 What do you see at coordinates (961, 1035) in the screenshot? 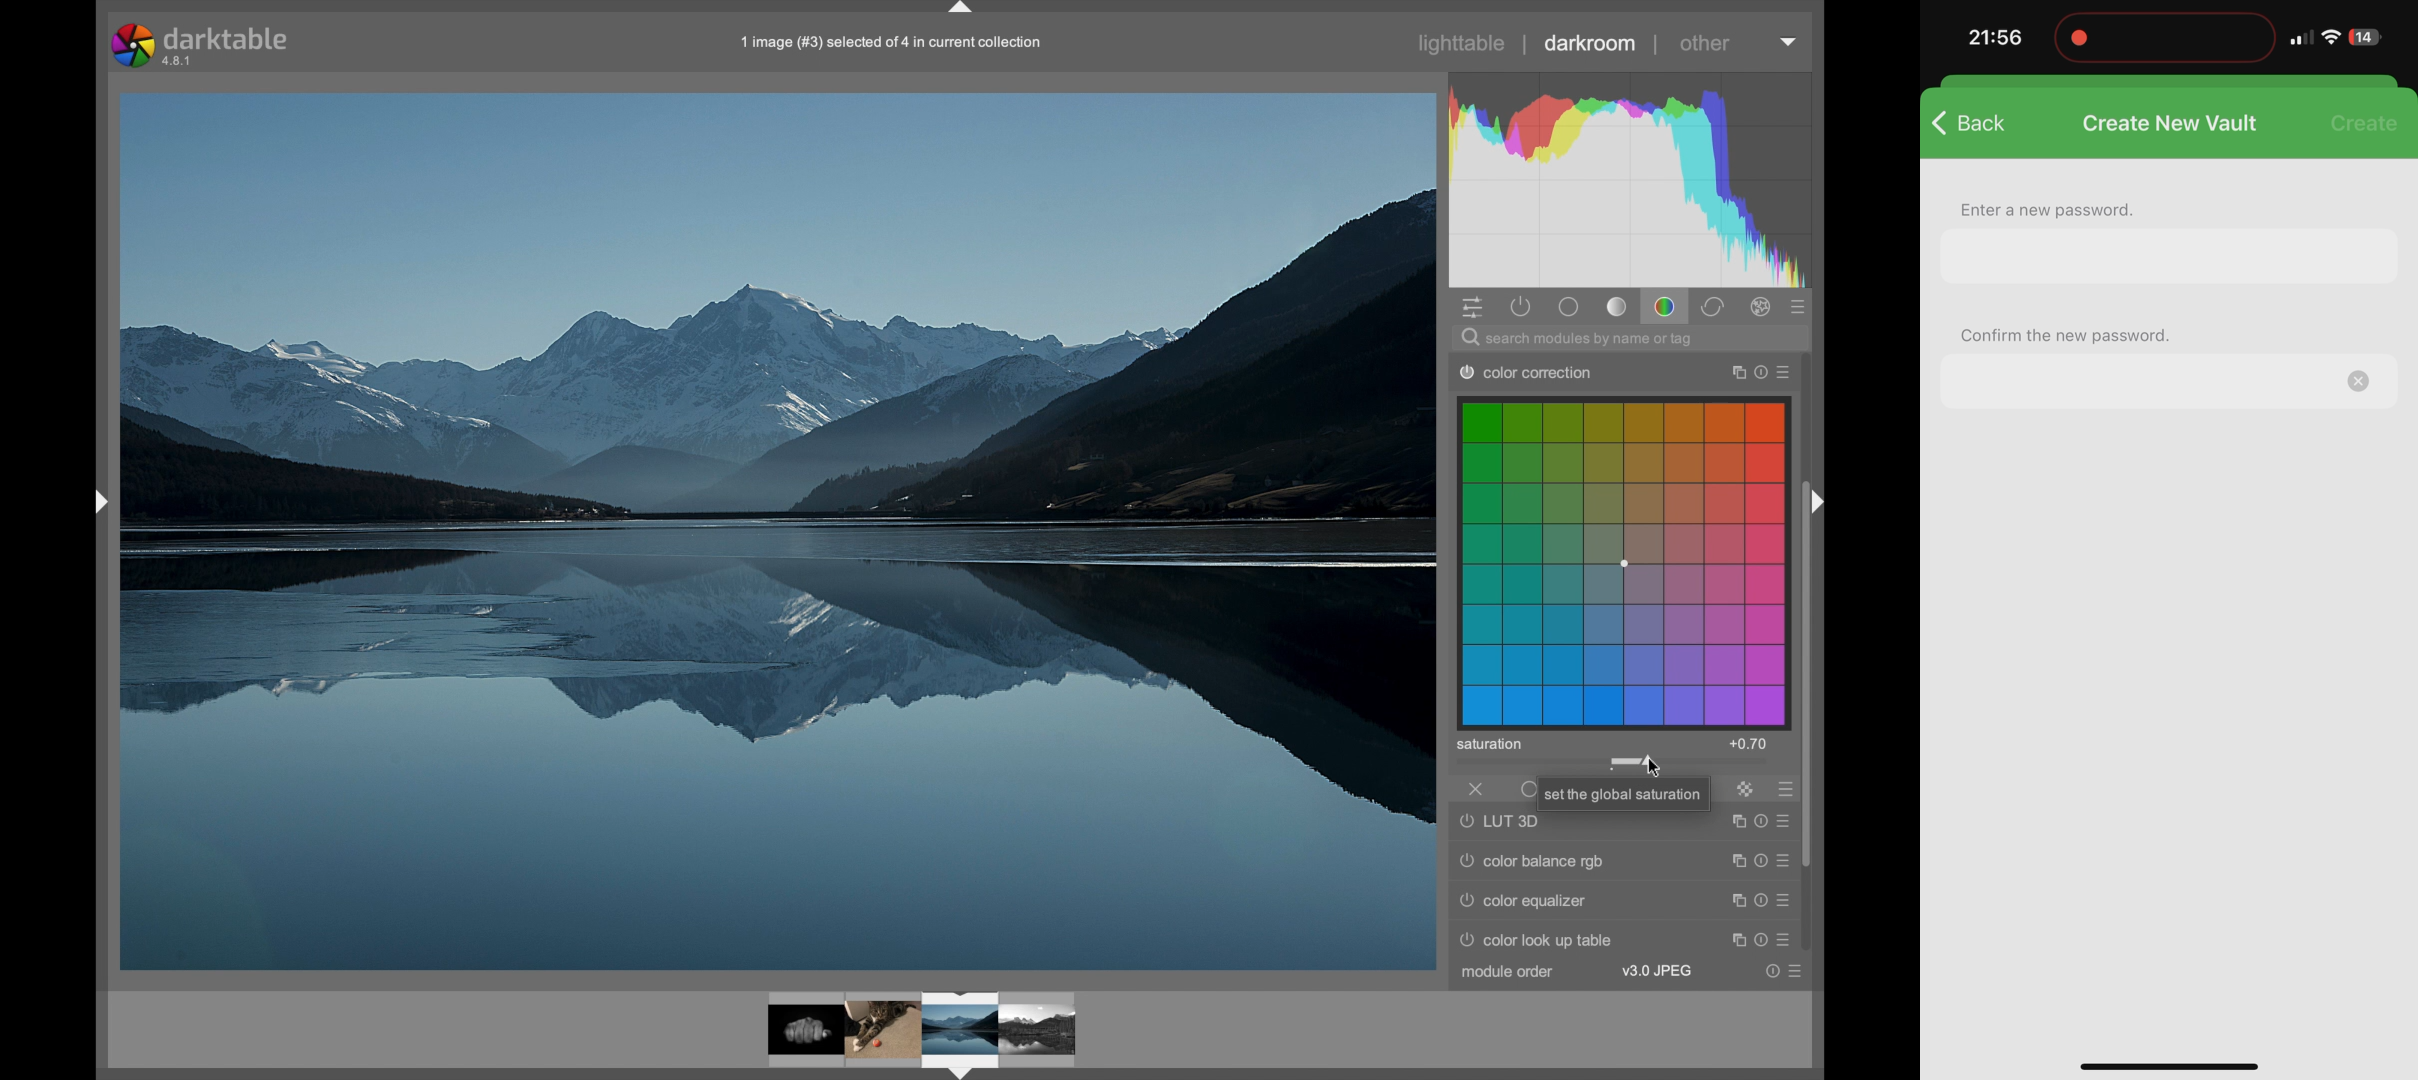
I see `image` at bounding box center [961, 1035].